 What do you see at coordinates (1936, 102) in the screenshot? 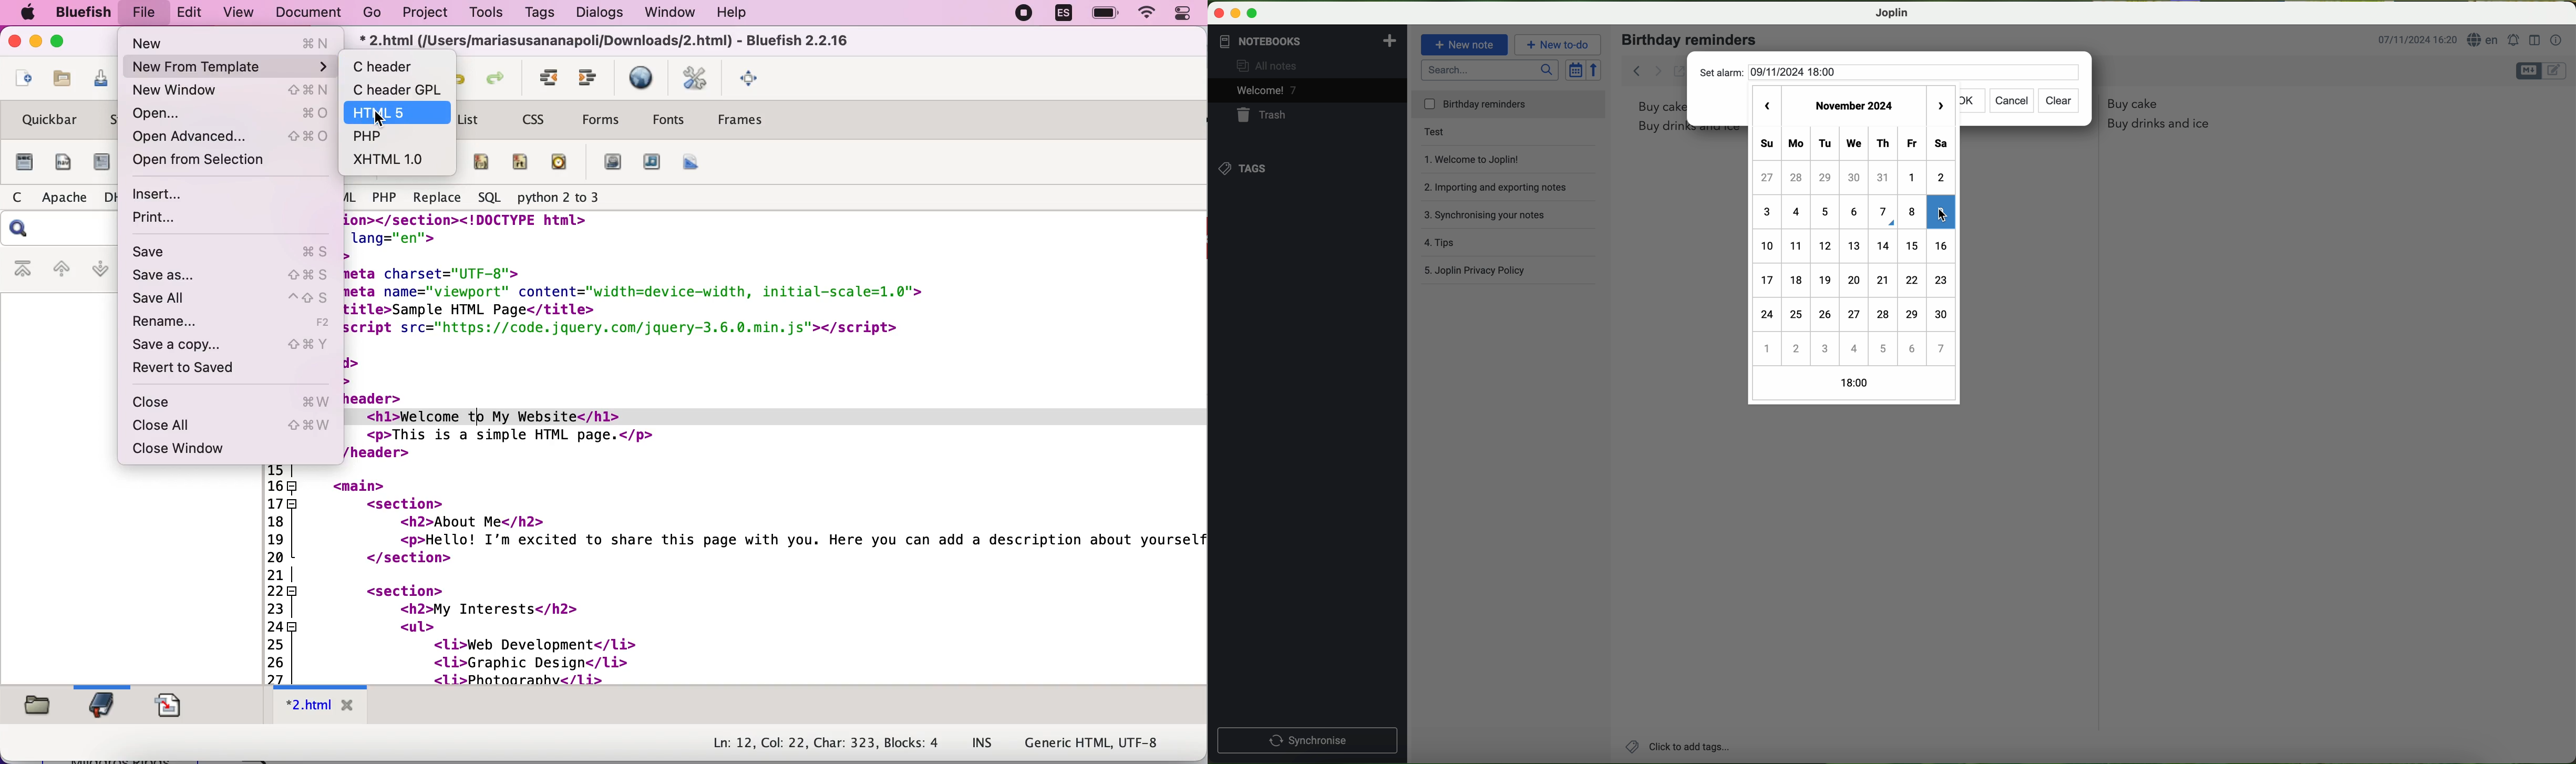
I see `next` at bounding box center [1936, 102].